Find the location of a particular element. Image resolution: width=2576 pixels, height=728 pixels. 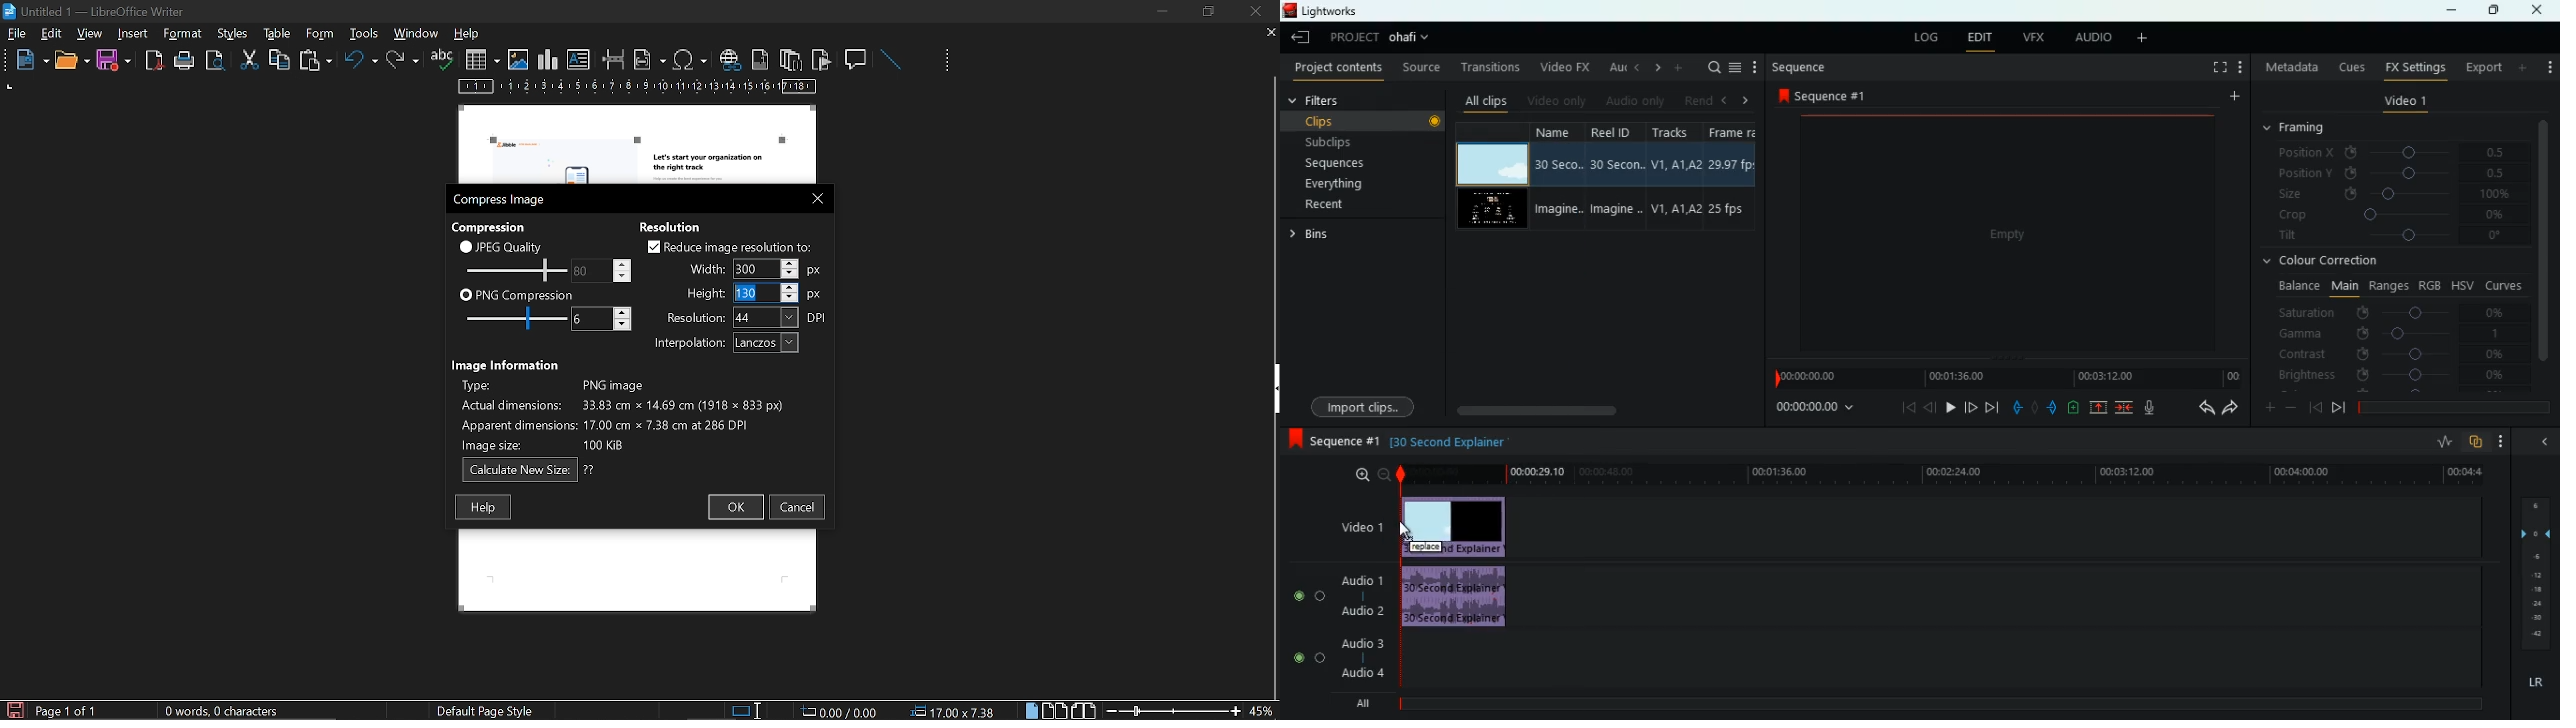

insert field is located at coordinates (650, 59).